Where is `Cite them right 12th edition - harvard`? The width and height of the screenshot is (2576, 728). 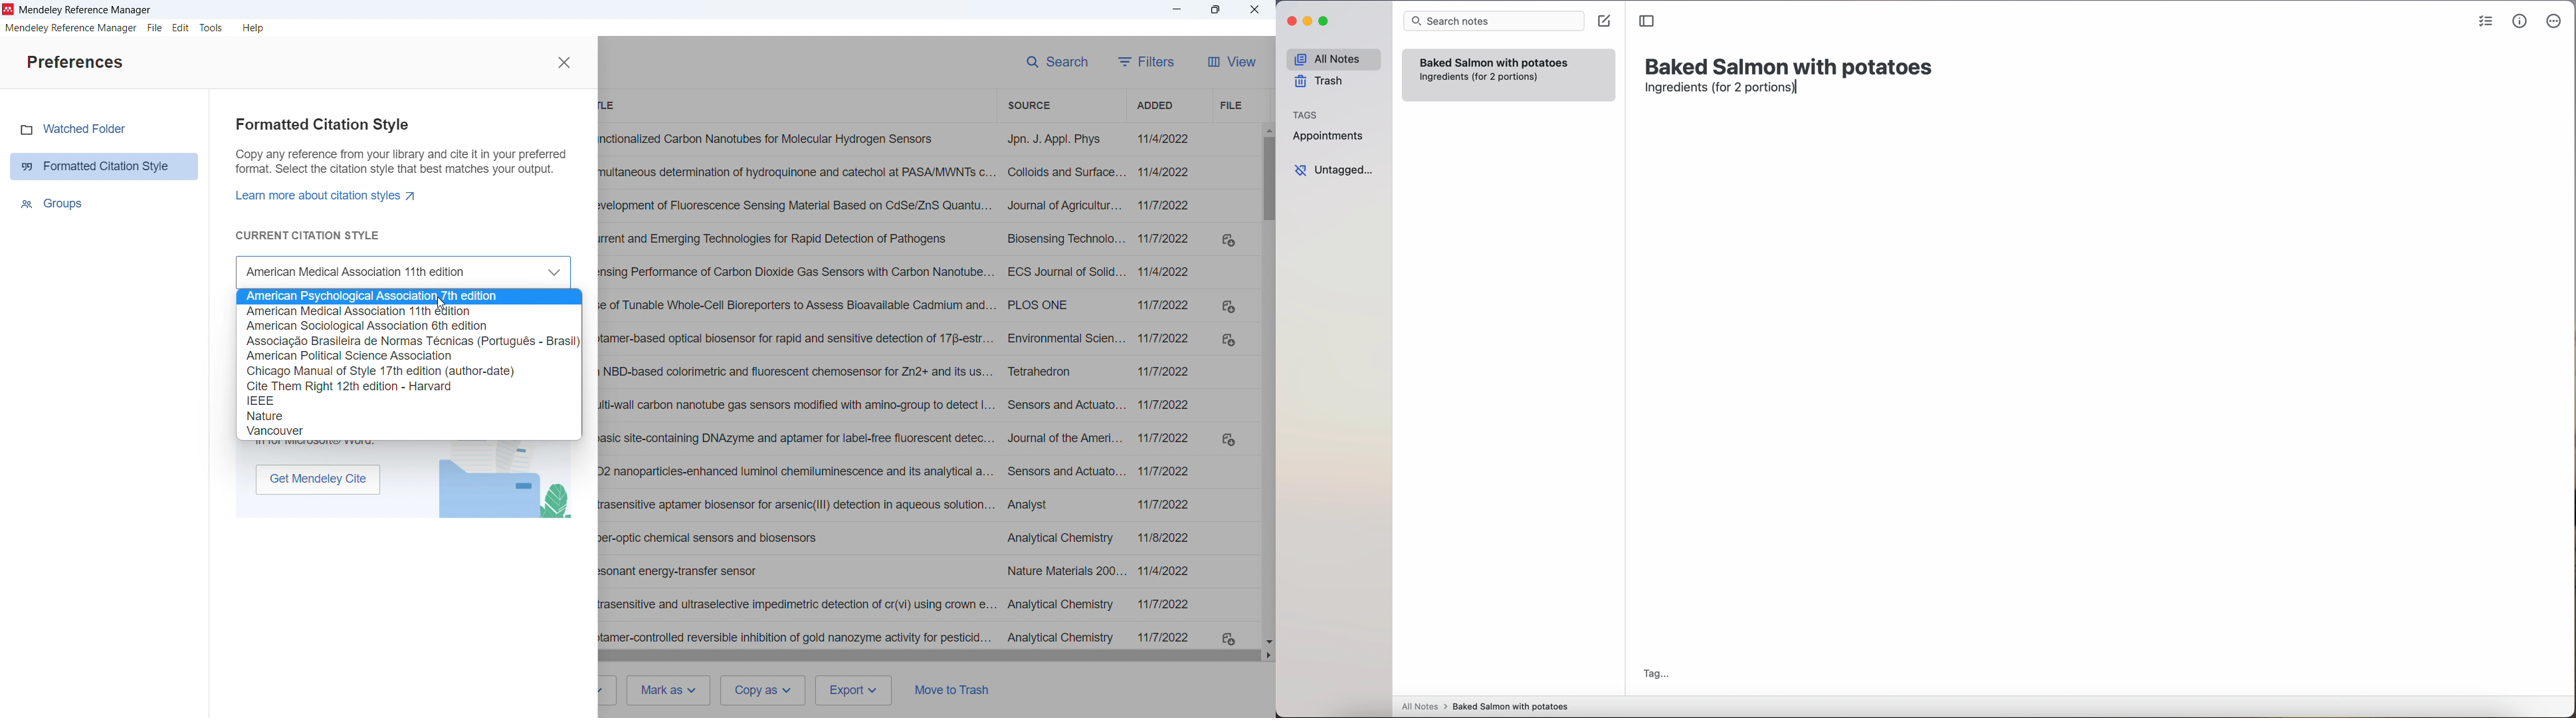 Cite them right 12th edition - harvard is located at coordinates (408, 386).